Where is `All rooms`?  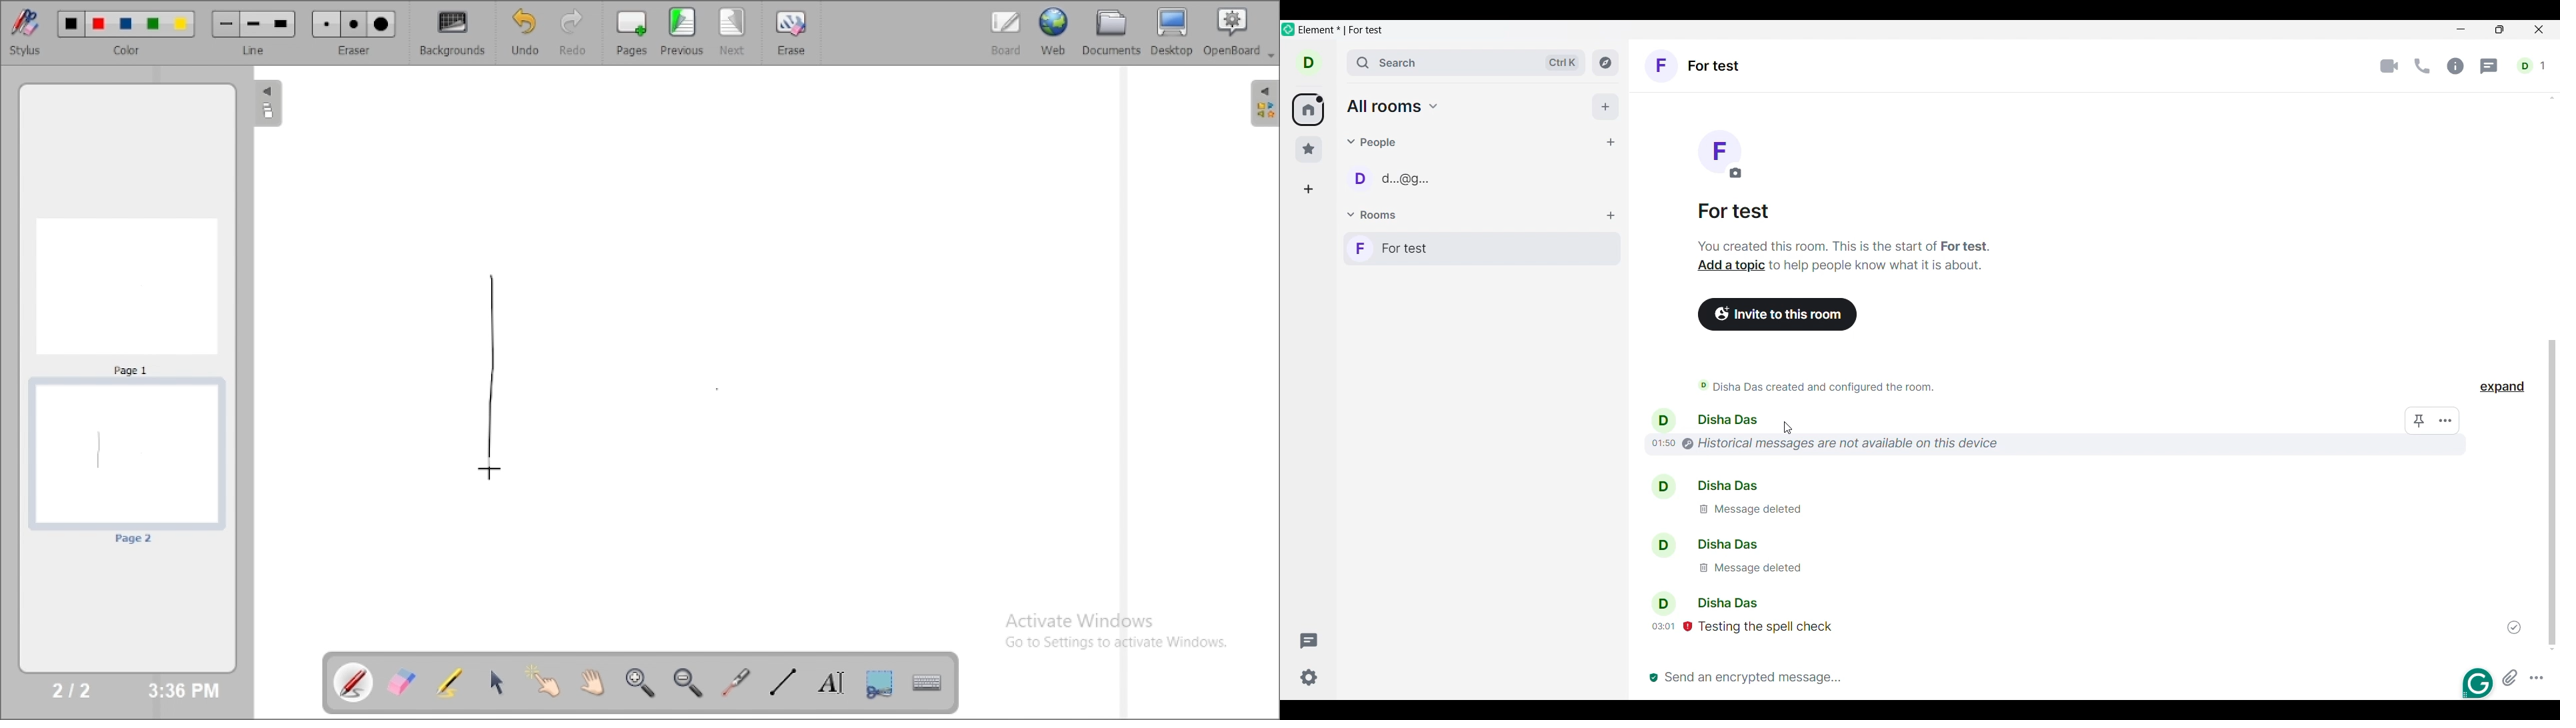 All rooms is located at coordinates (1308, 110).